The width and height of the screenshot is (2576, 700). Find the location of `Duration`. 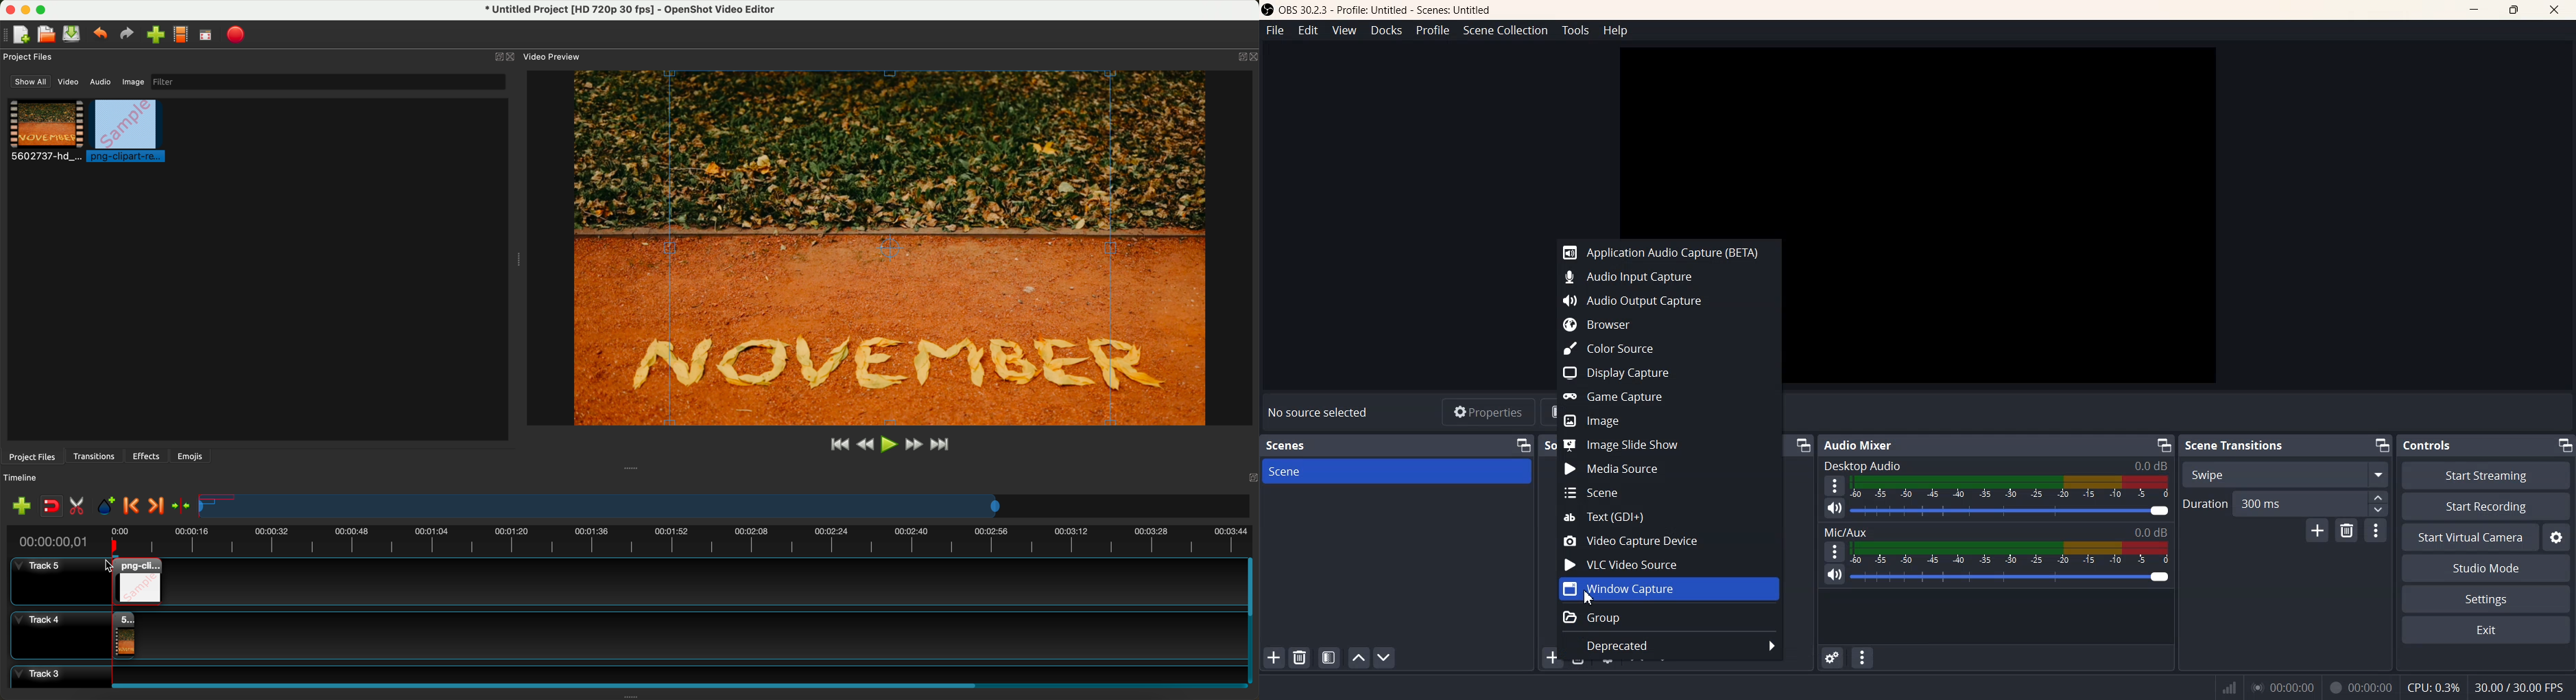

Duration is located at coordinates (2206, 502).